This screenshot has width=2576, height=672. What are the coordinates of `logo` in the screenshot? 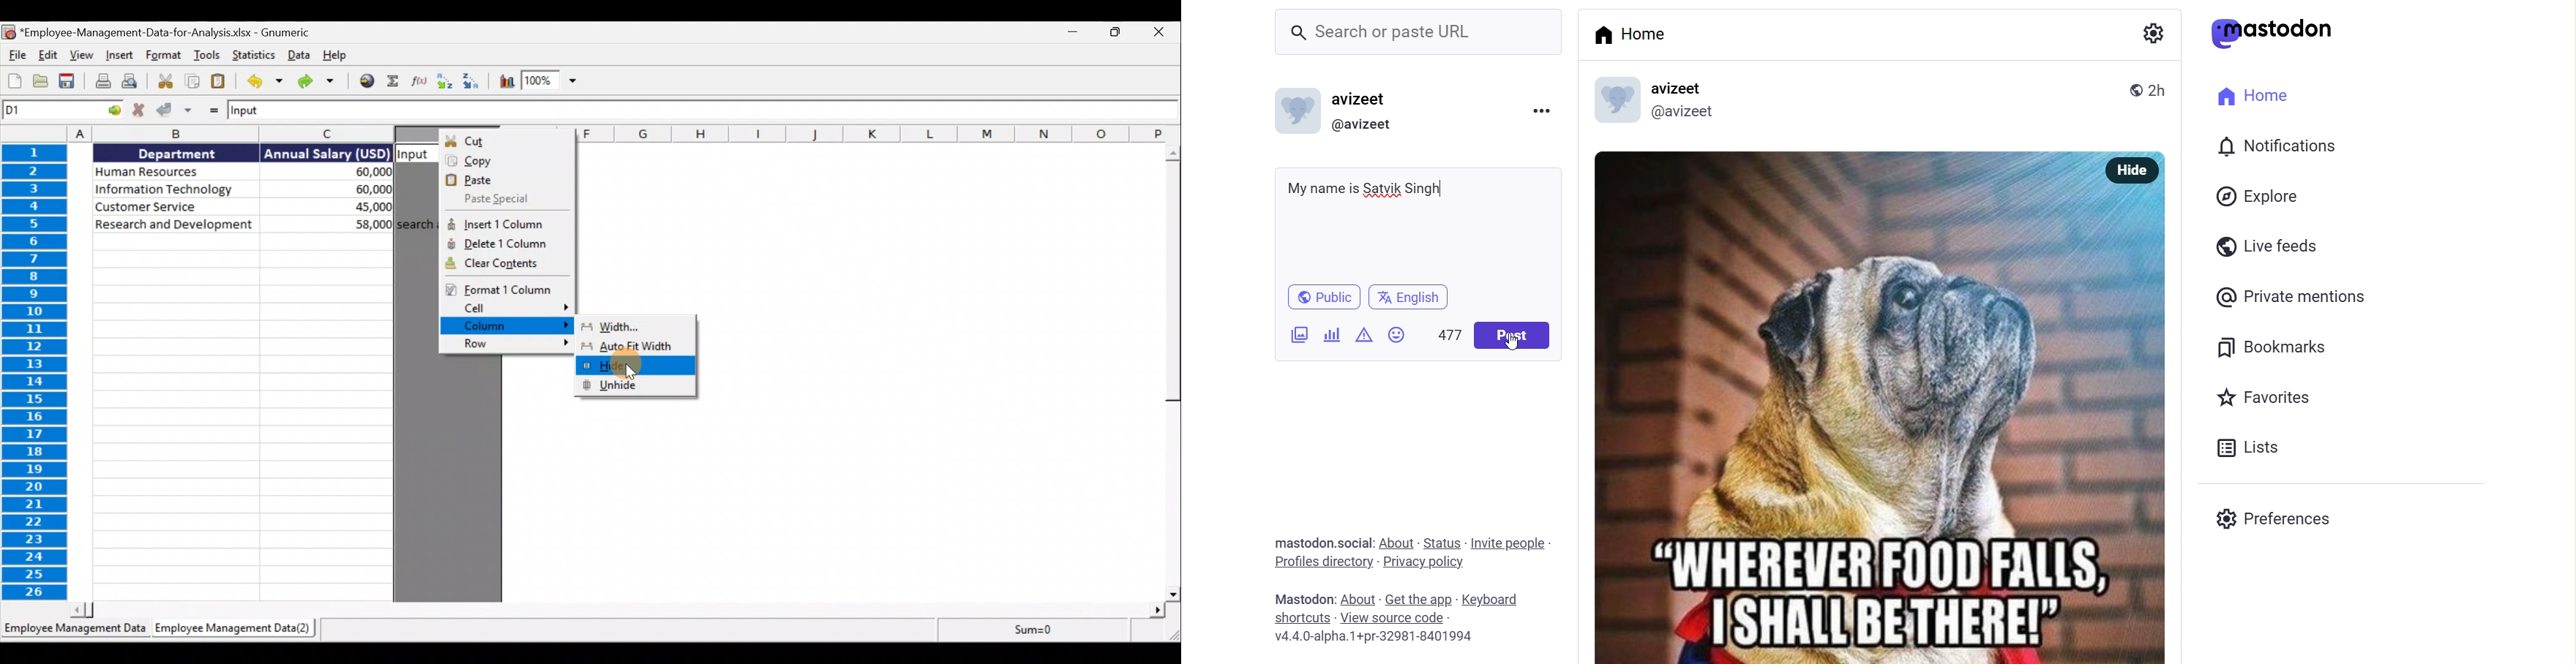 It's located at (1293, 111).